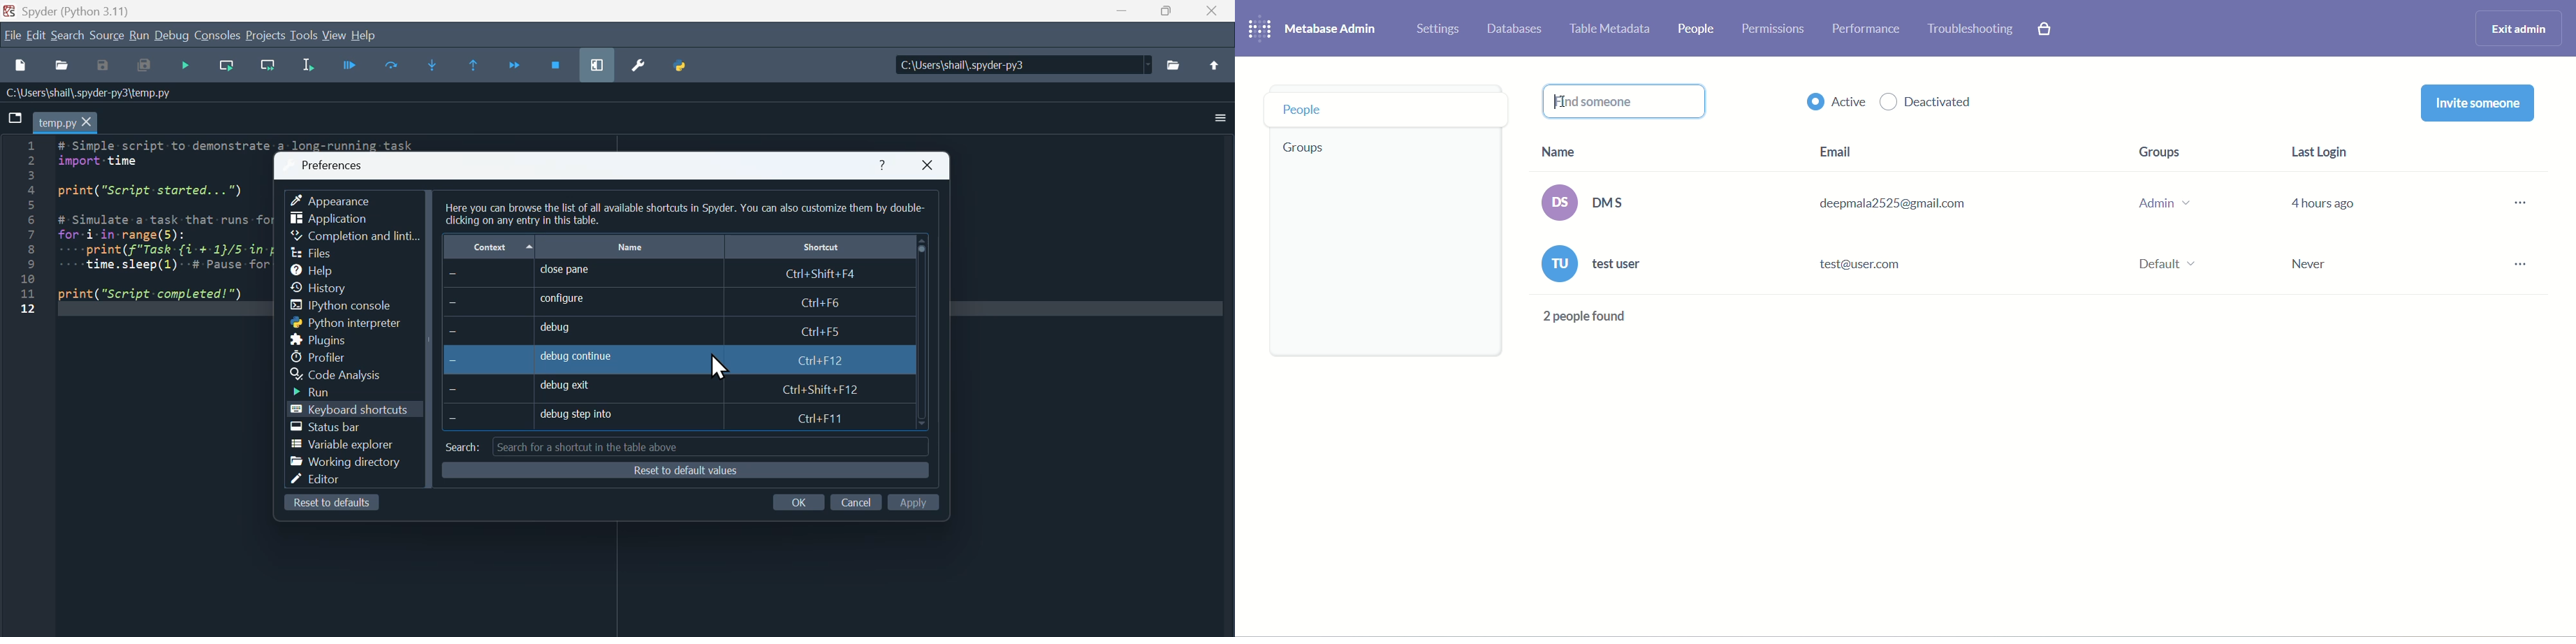 The width and height of the screenshot is (2576, 644). I want to click on table metadata, so click(1610, 32).